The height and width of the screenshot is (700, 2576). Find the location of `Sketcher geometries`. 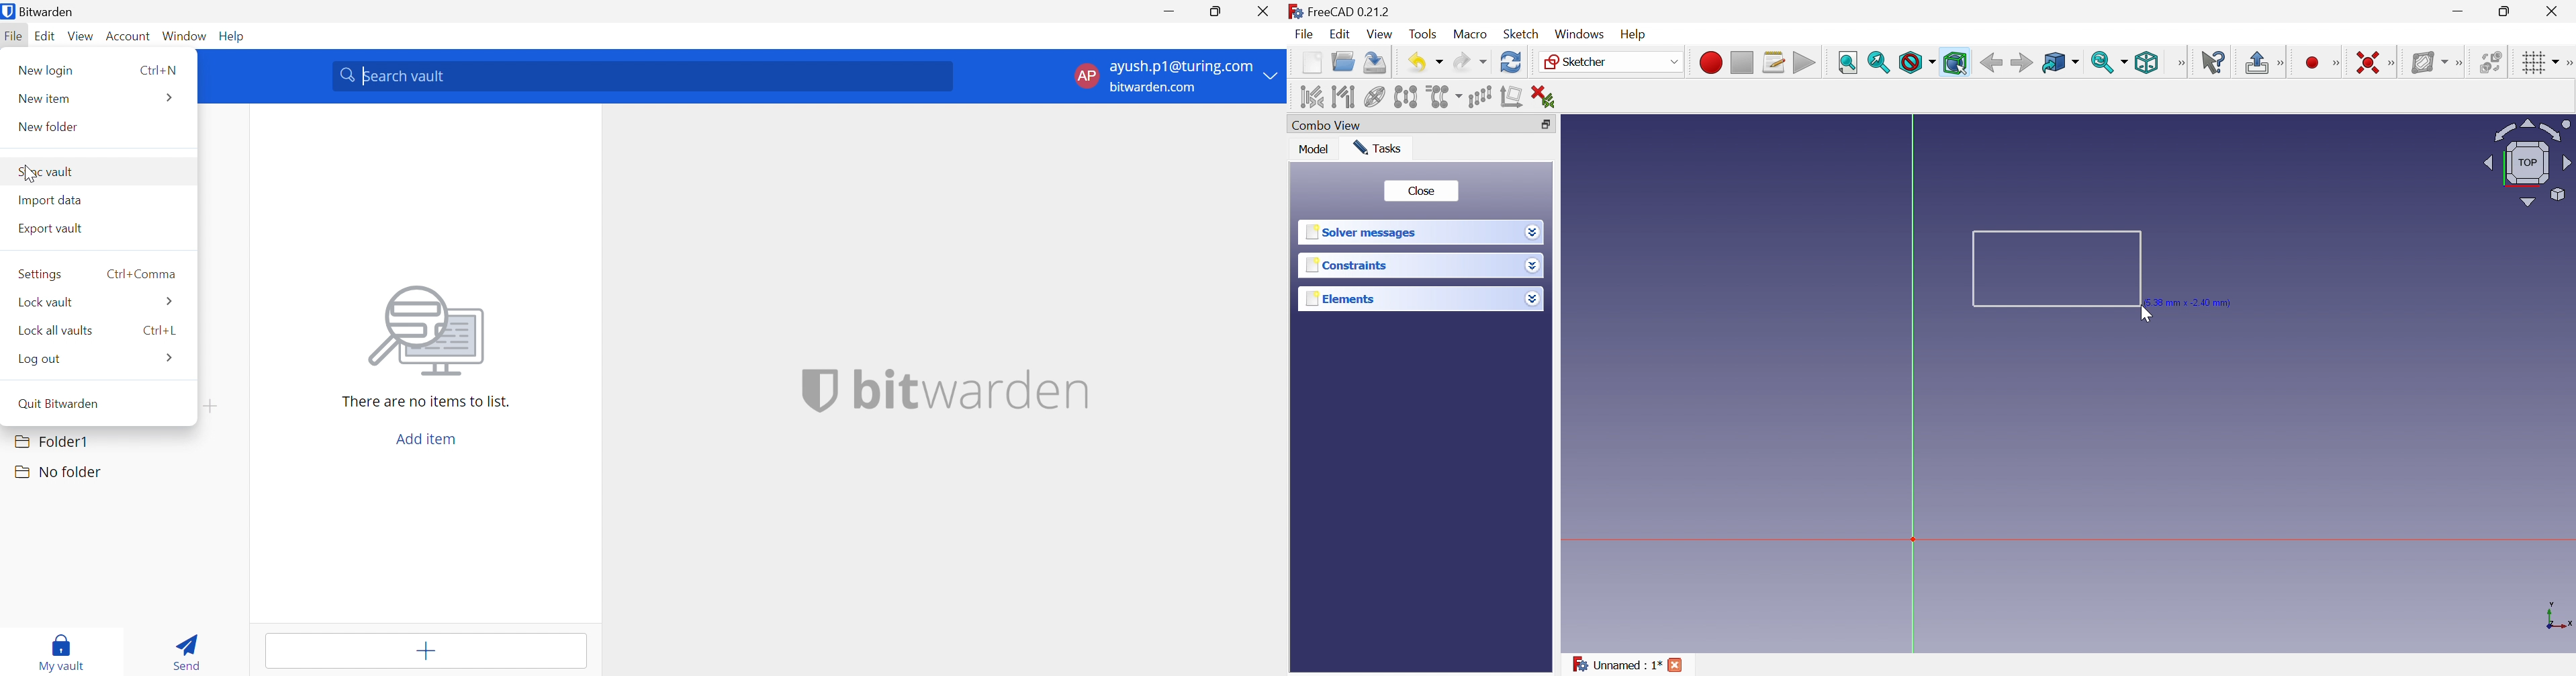

Sketcher geometries is located at coordinates (2338, 64).